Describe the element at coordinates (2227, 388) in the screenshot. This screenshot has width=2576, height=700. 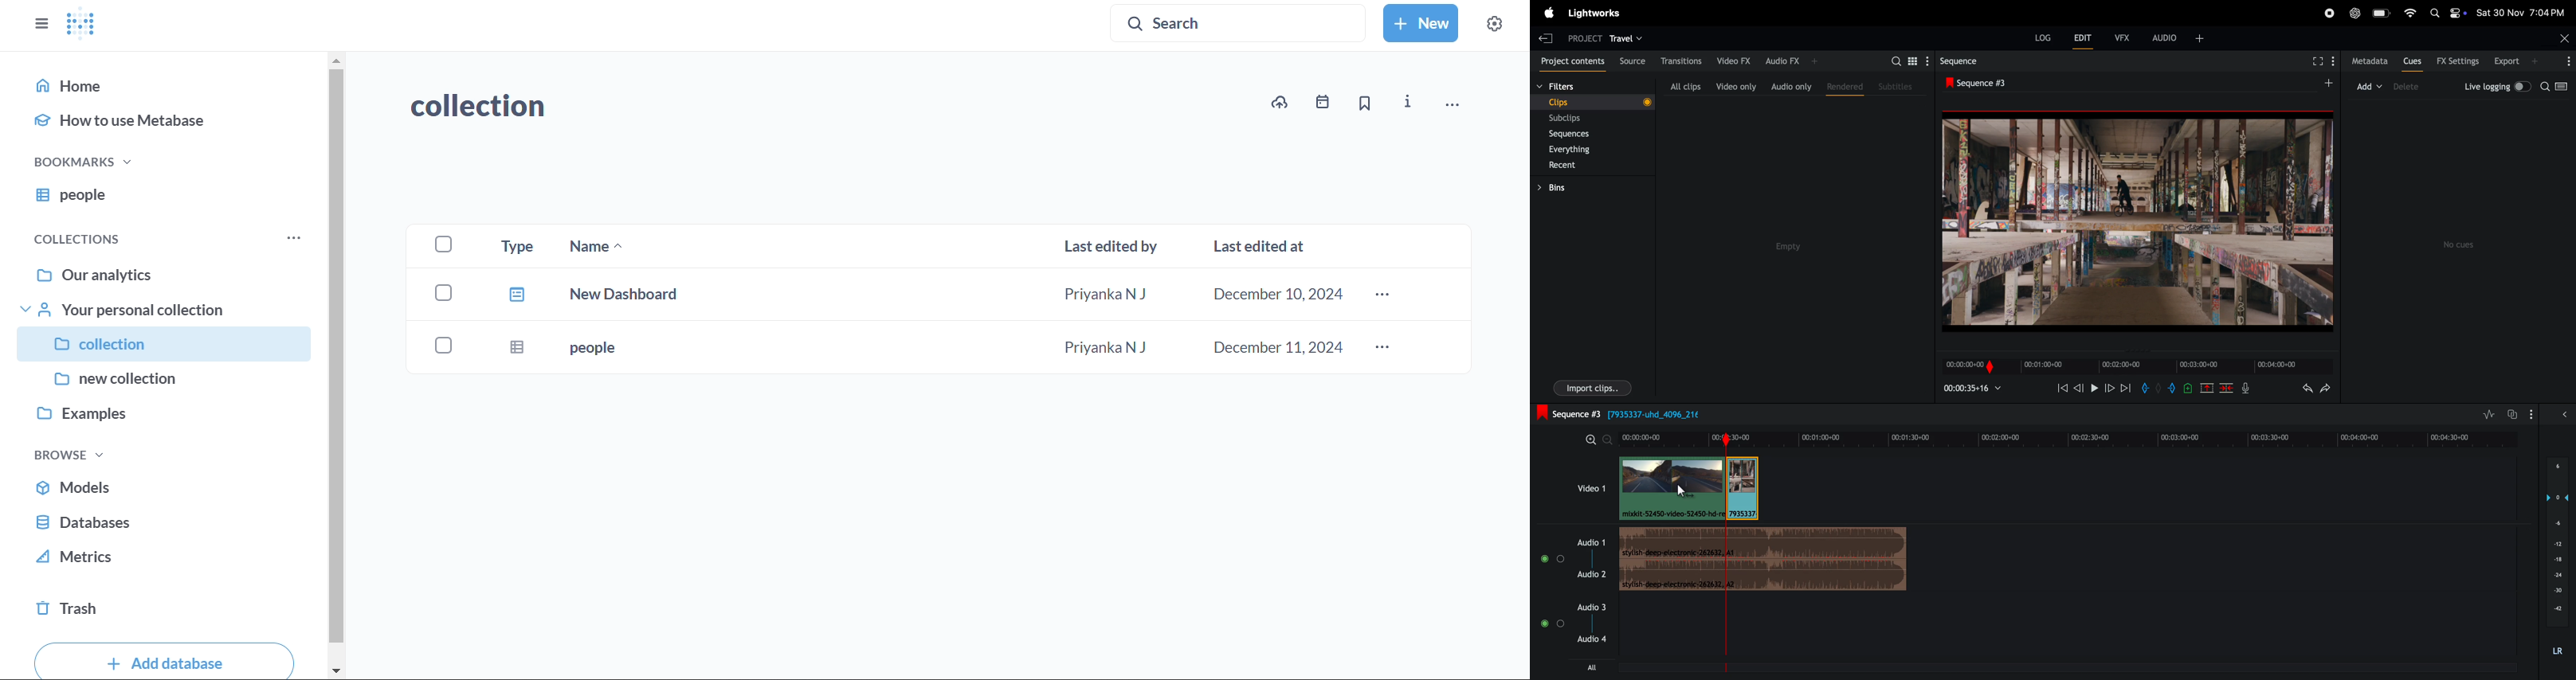
I see `delete` at that location.